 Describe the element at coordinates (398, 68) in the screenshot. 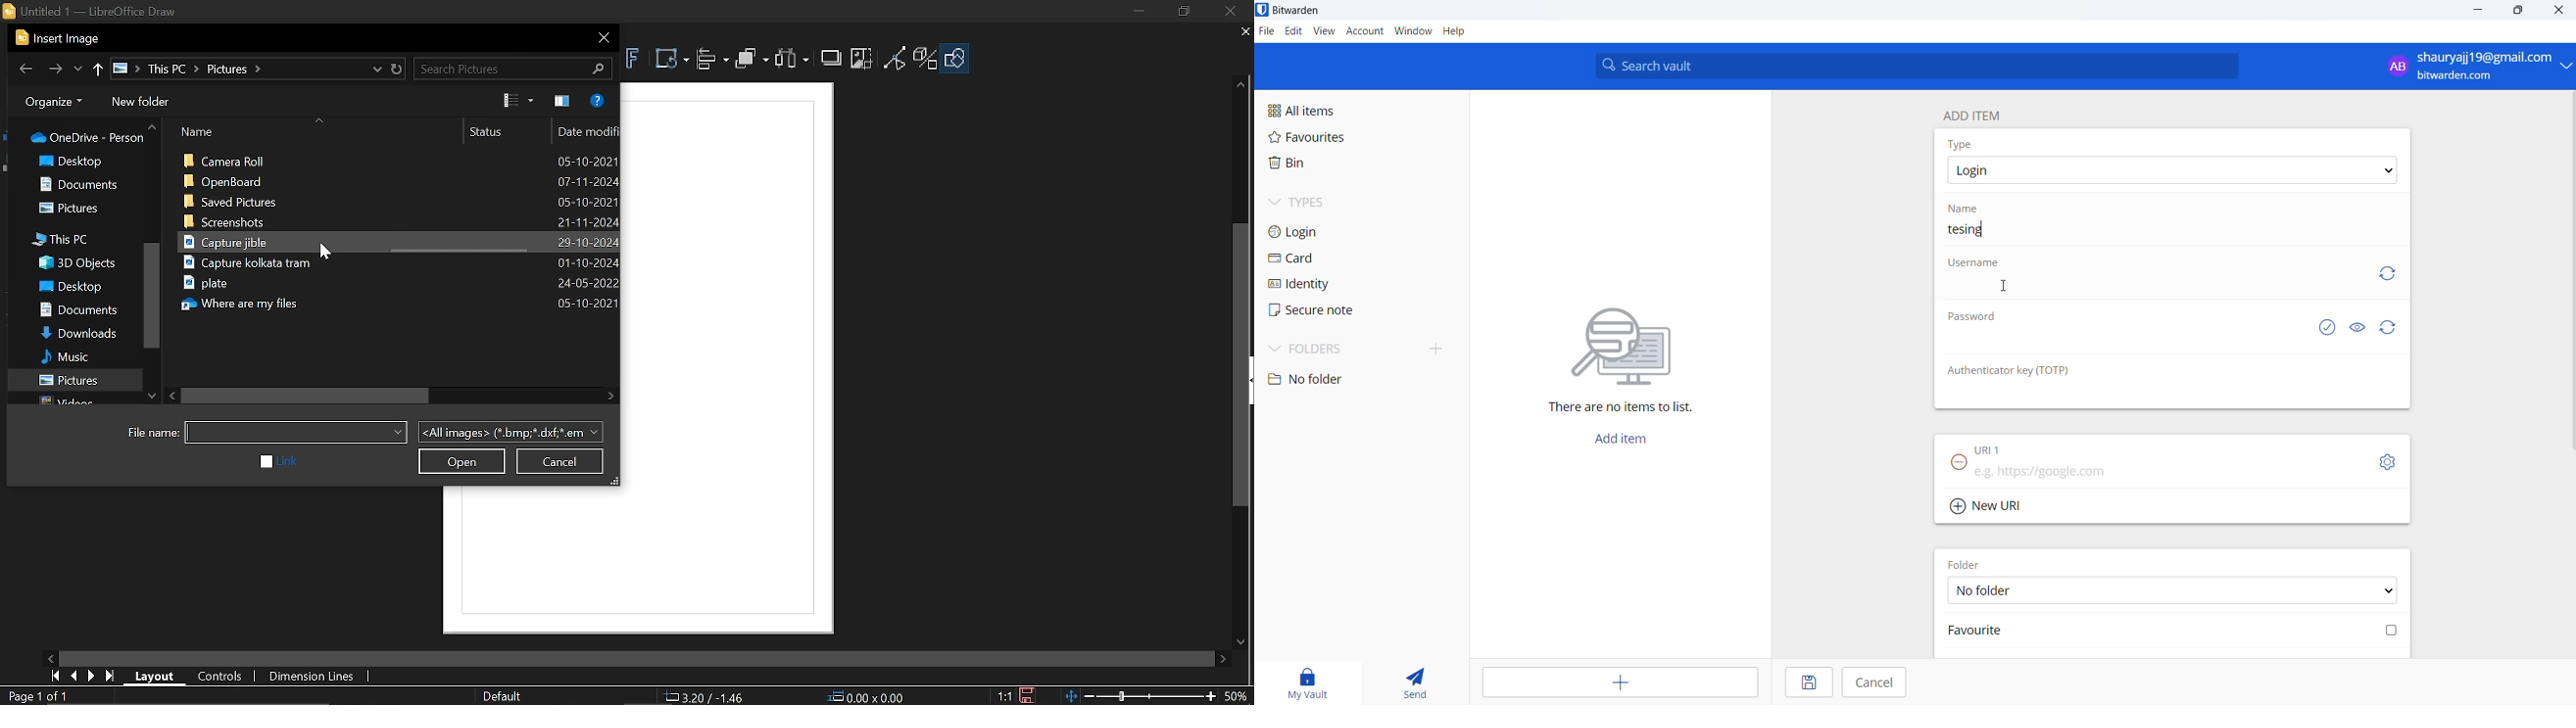

I see `Restore` at that location.